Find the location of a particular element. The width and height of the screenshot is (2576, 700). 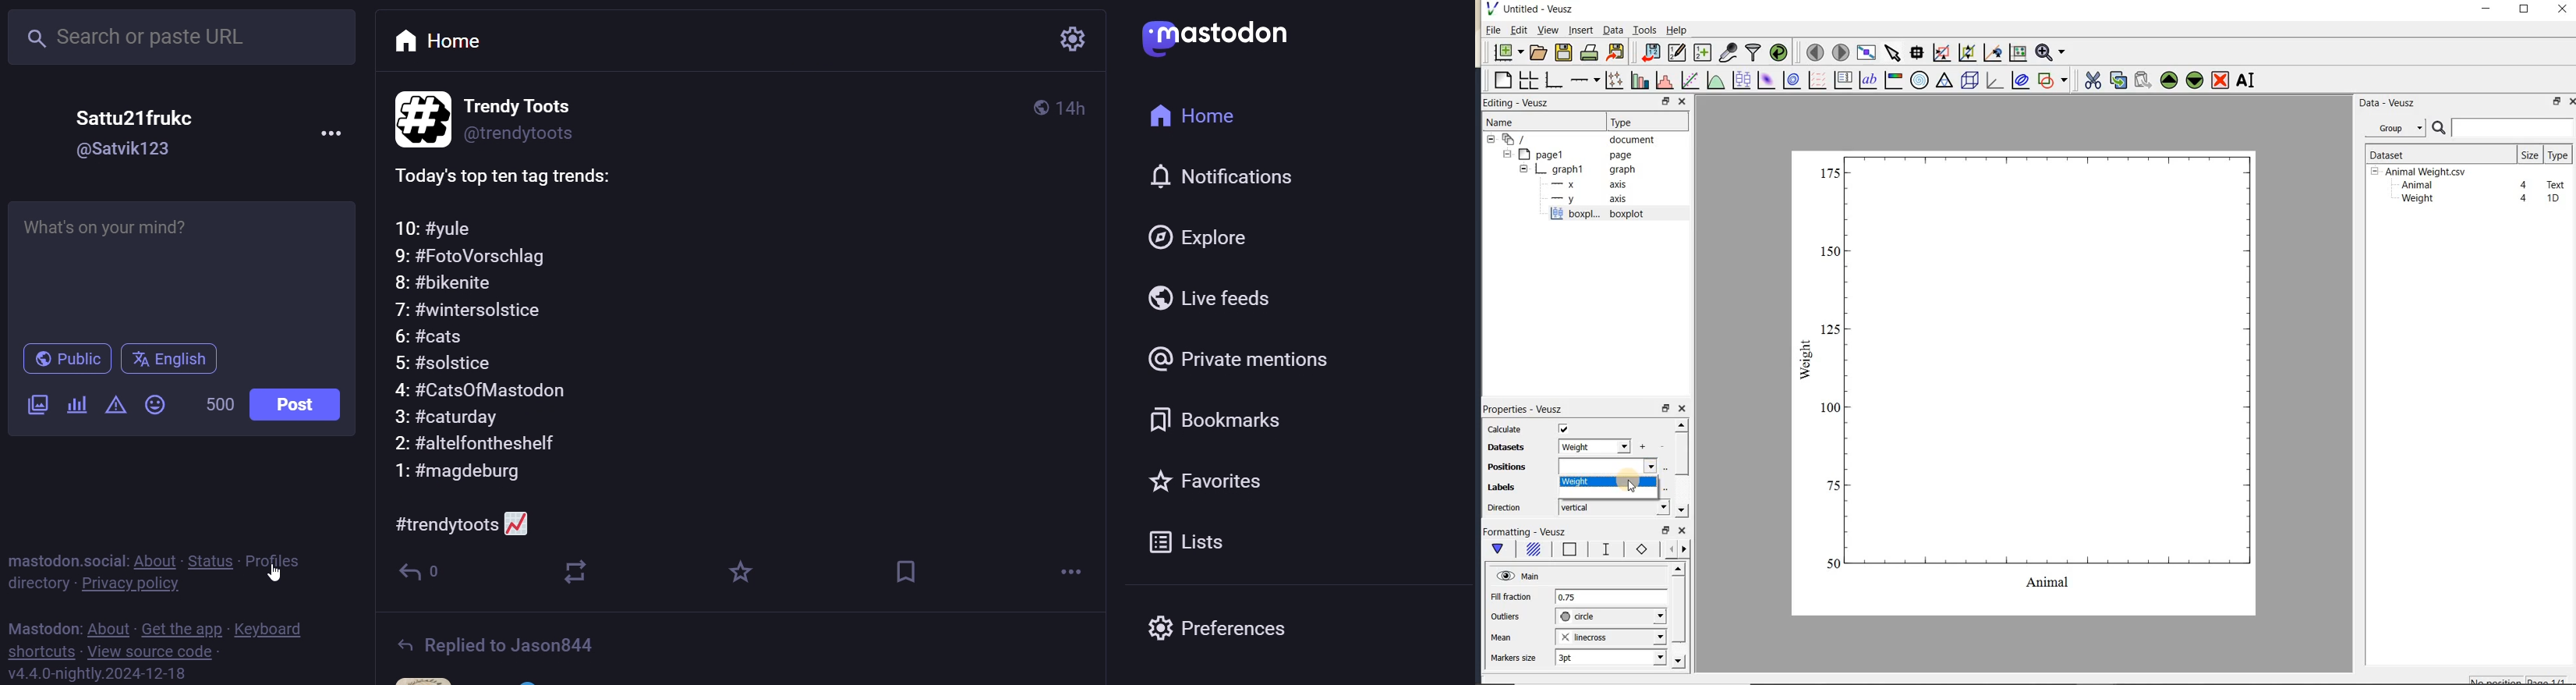

search datasets is located at coordinates (2503, 128).